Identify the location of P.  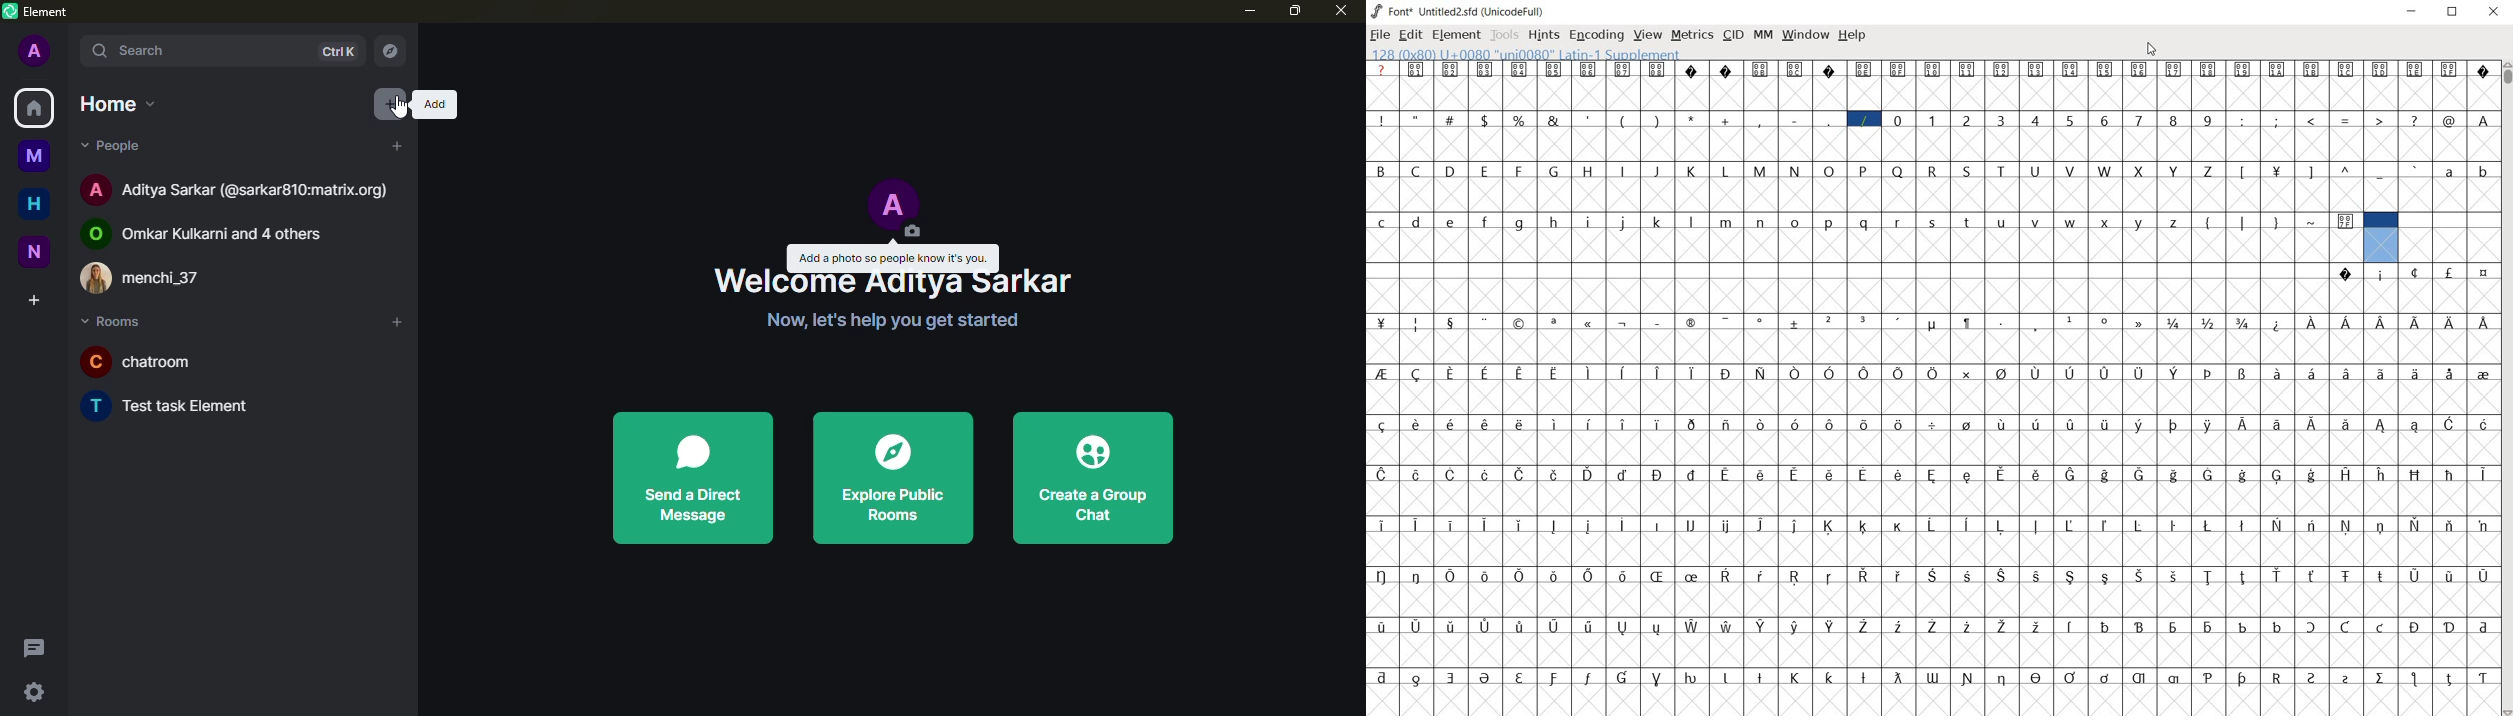
(1865, 170).